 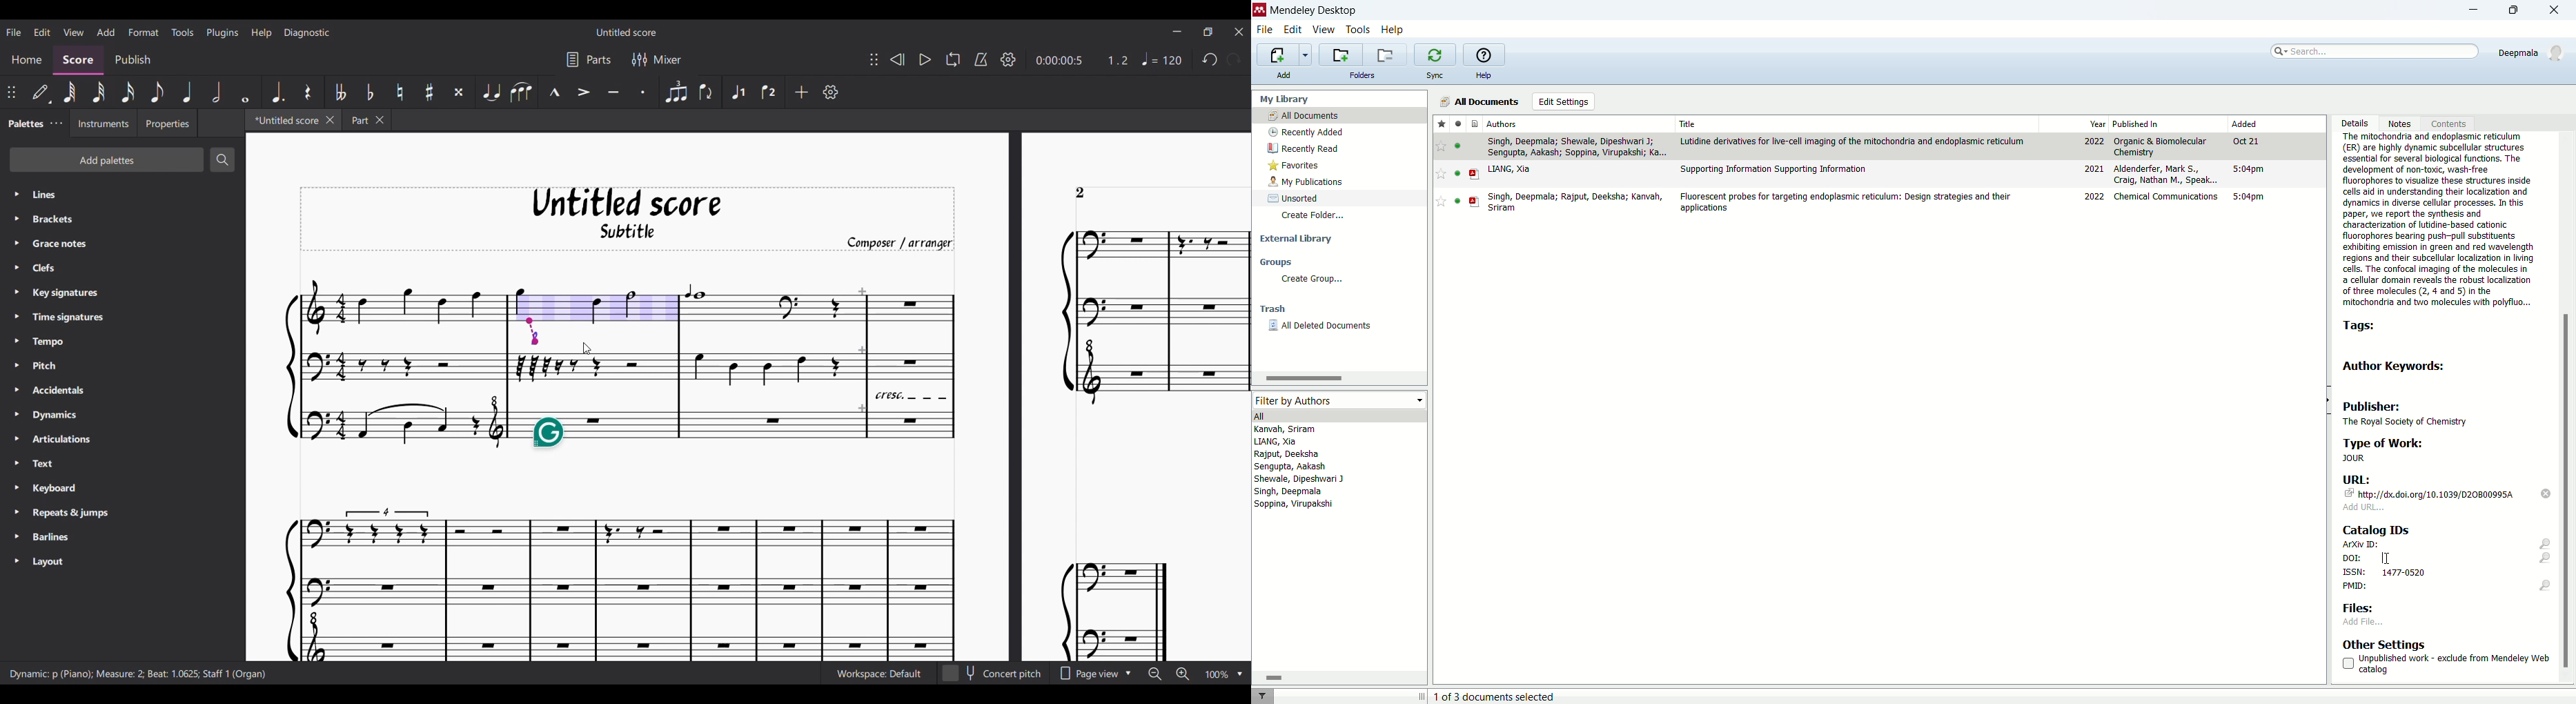 What do you see at coordinates (74, 31) in the screenshot?
I see `View menu` at bounding box center [74, 31].